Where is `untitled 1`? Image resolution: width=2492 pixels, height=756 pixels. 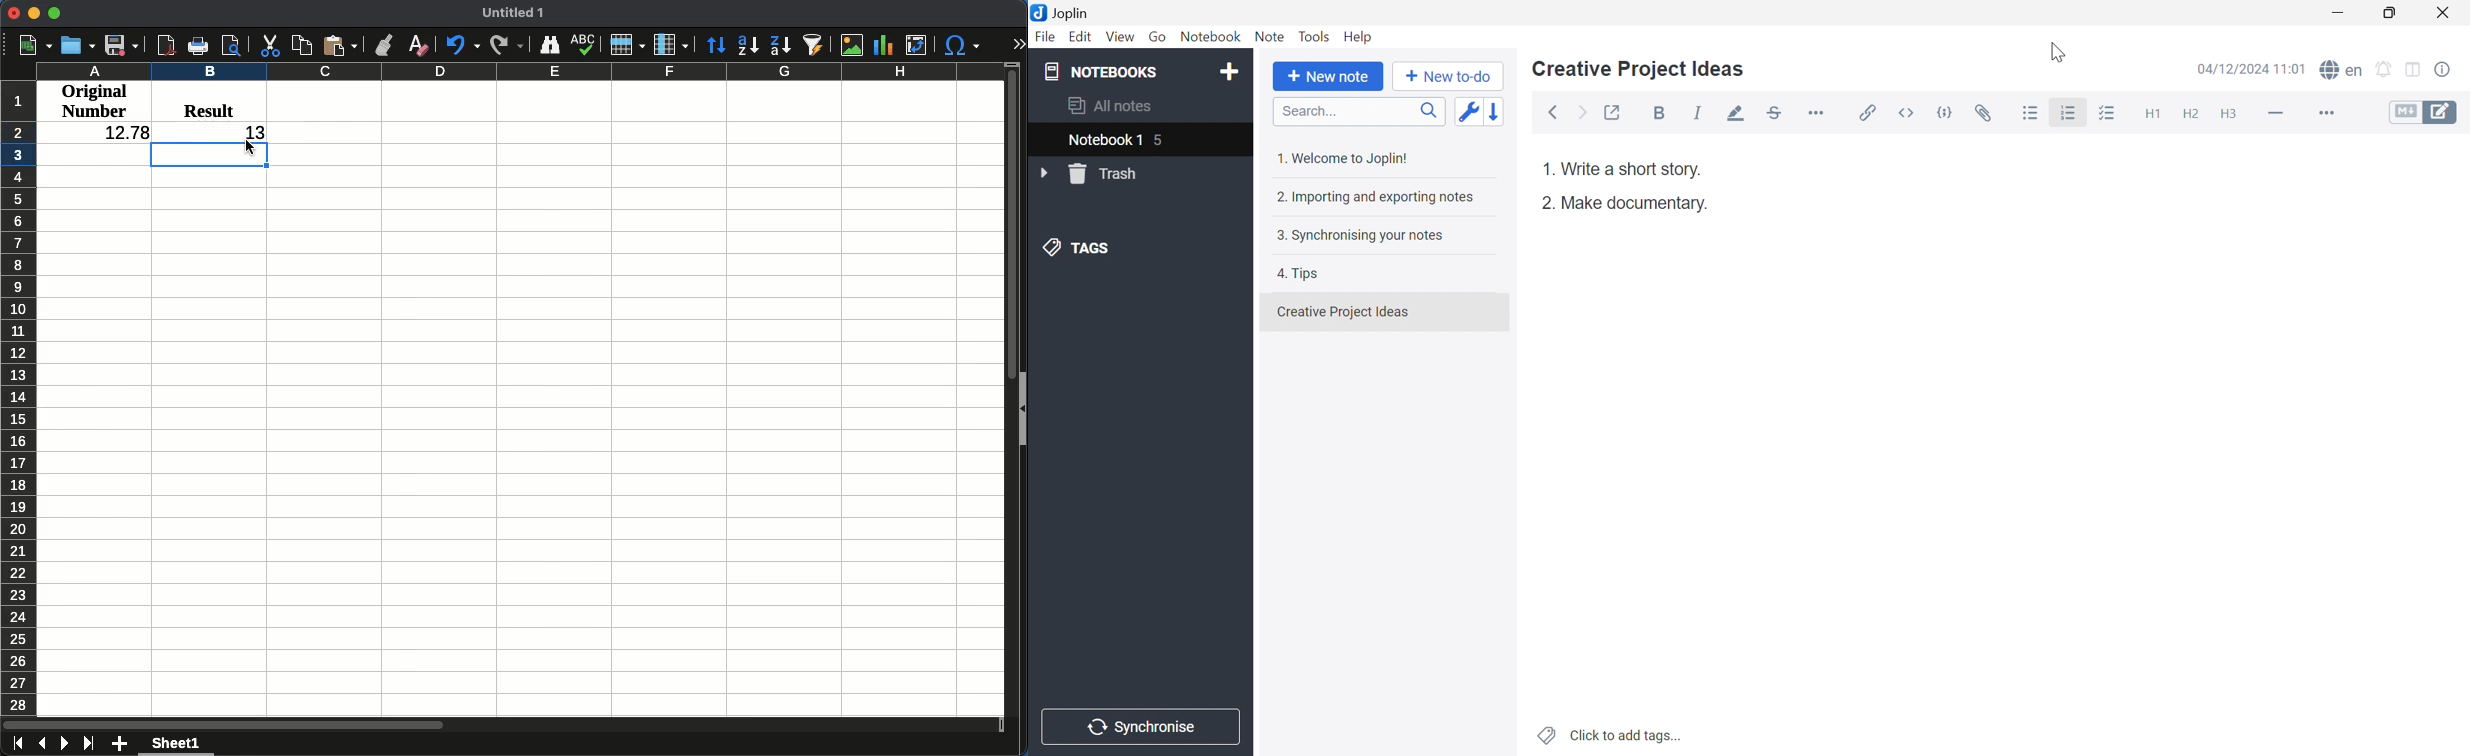
untitled 1 is located at coordinates (515, 12).